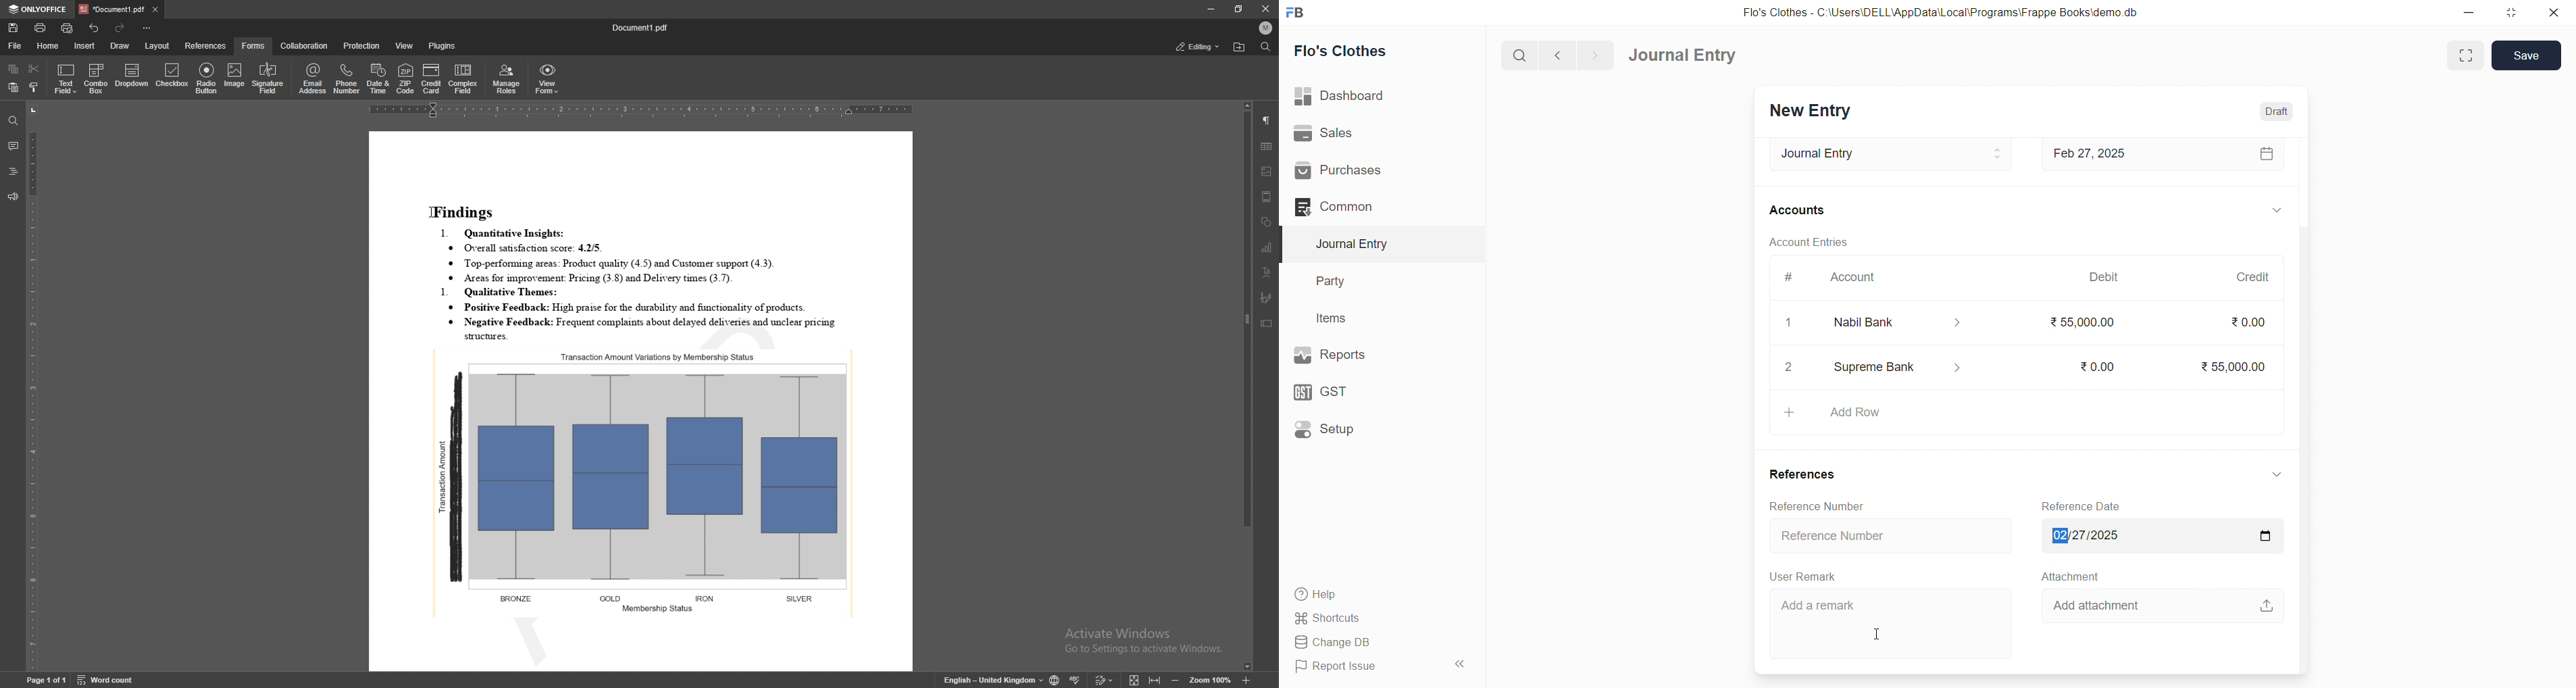 The image size is (2576, 700). I want to click on Findings, so click(467, 210).